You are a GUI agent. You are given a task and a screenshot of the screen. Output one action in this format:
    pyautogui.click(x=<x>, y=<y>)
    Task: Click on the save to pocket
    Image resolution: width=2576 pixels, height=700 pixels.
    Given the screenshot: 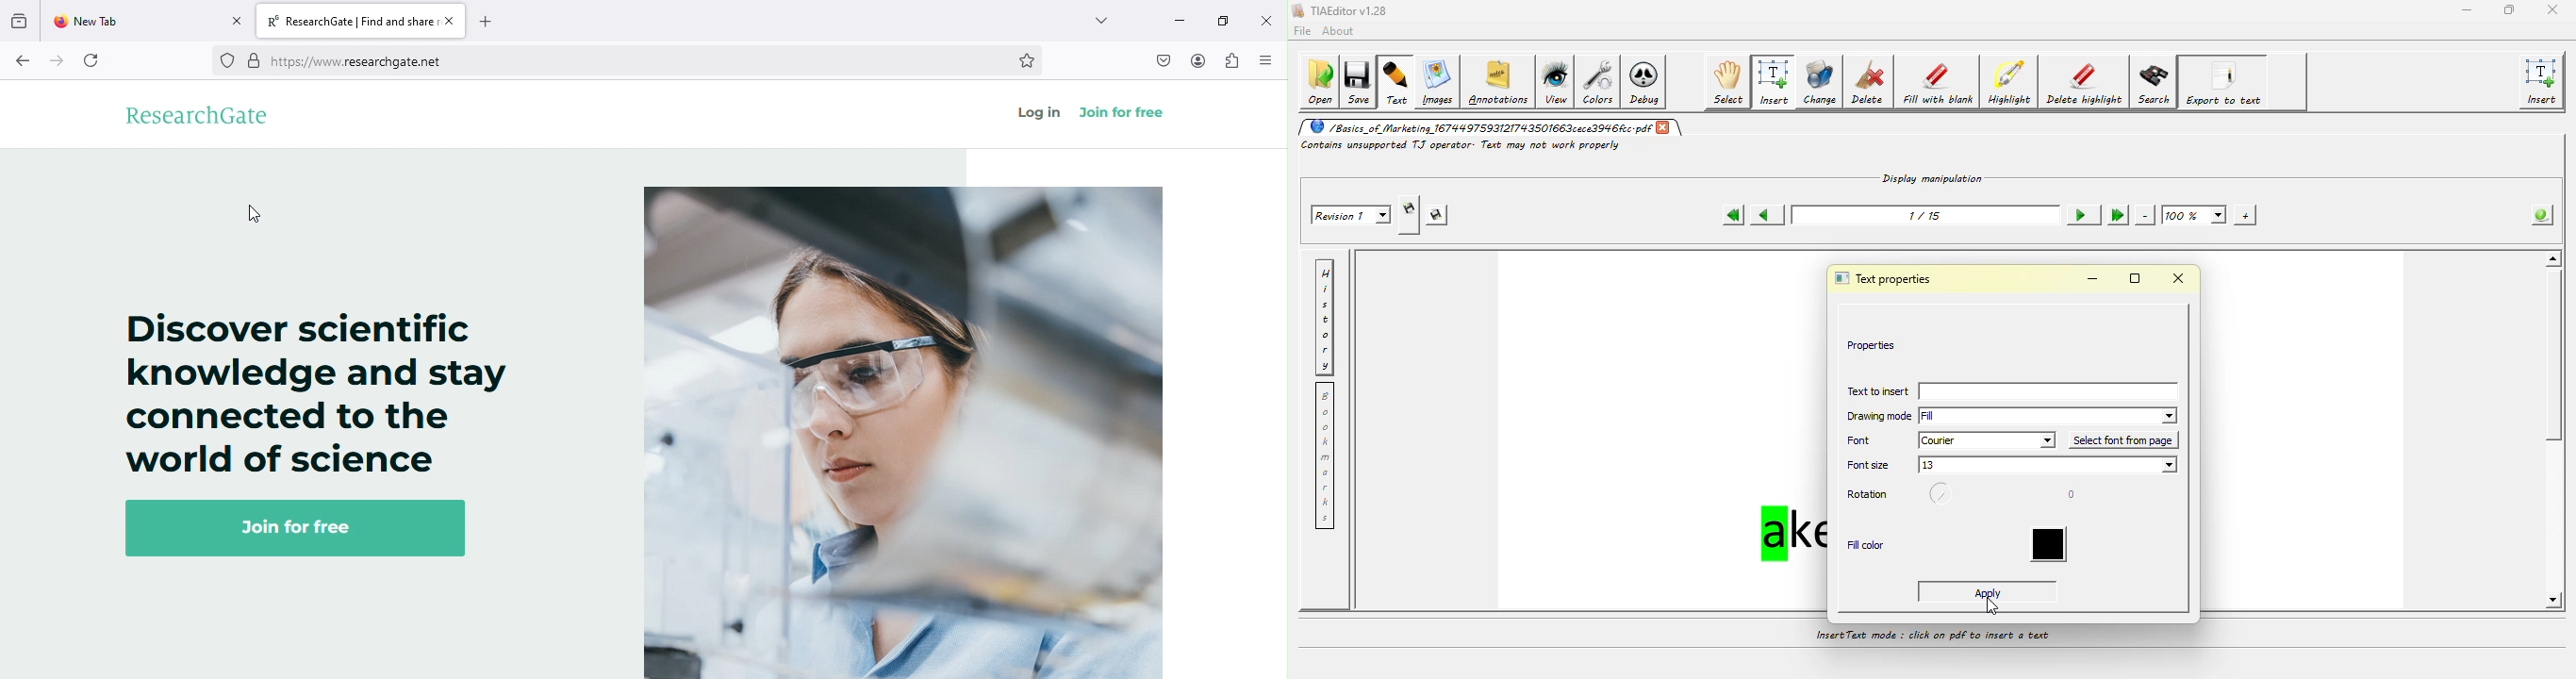 What is the action you would take?
    pyautogui.click(x=1162, y=61)
    